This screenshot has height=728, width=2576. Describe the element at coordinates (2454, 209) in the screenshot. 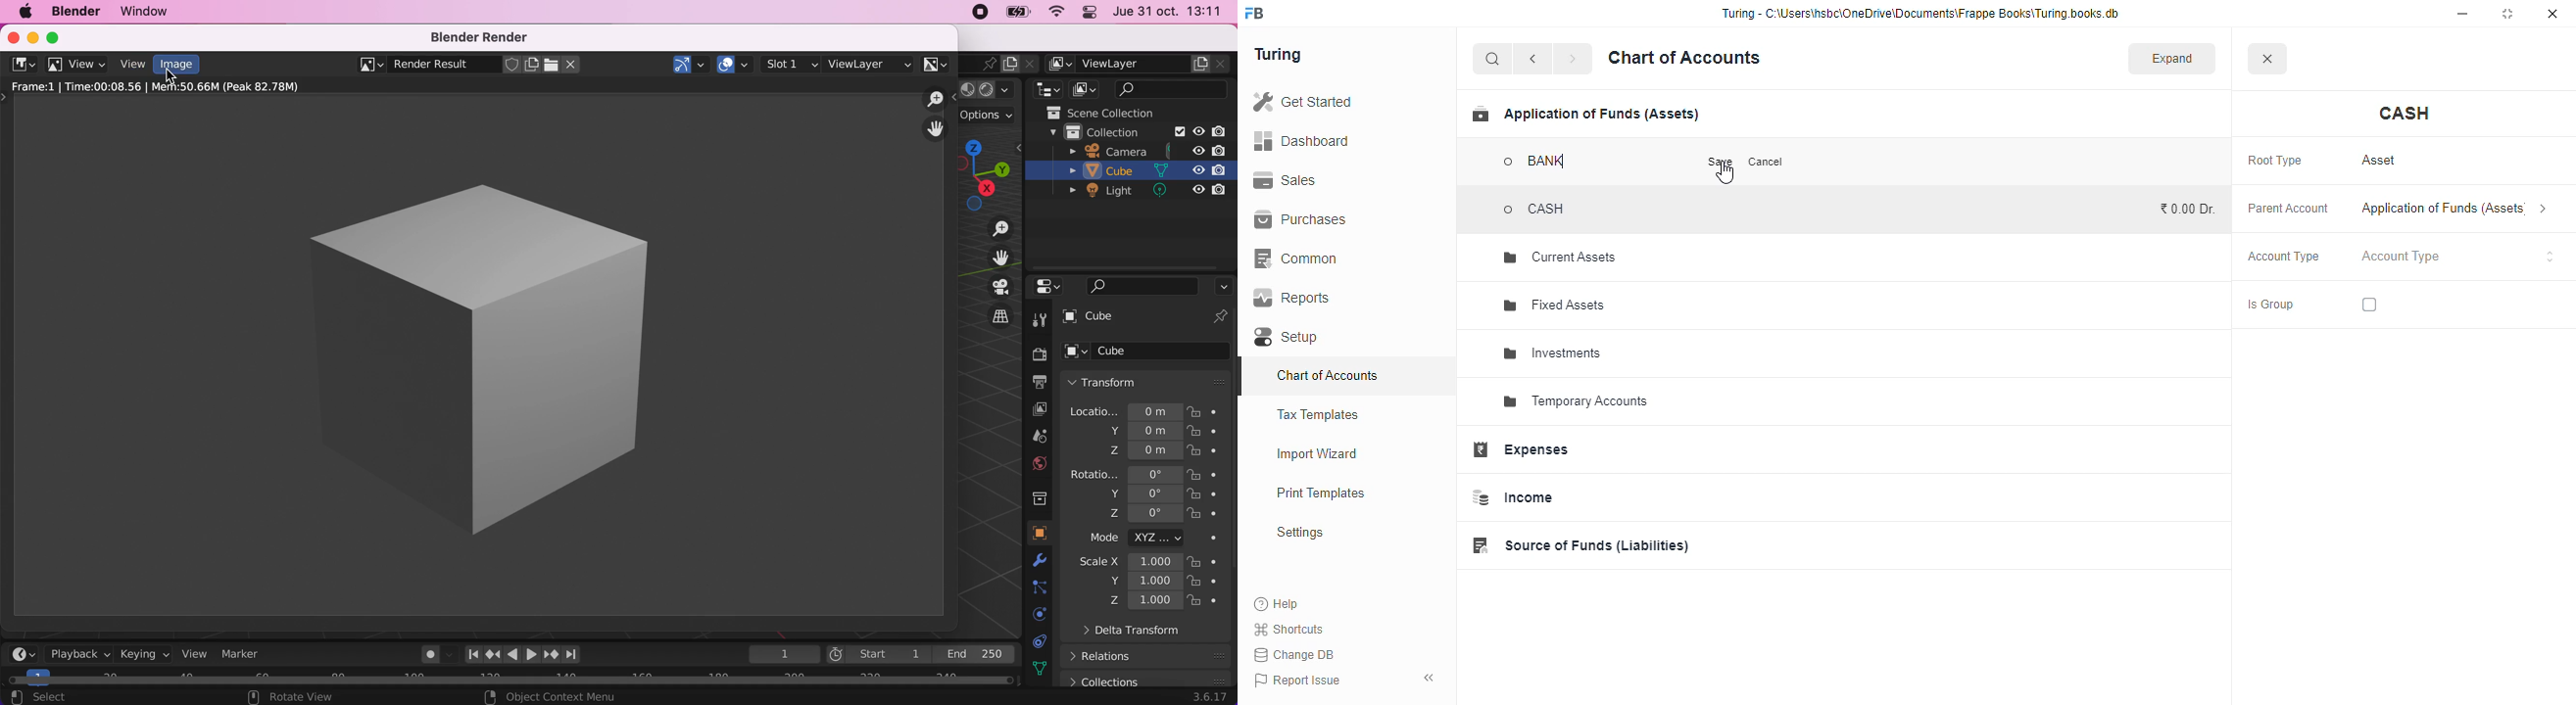

I see `application of funds (assets)` at that location.